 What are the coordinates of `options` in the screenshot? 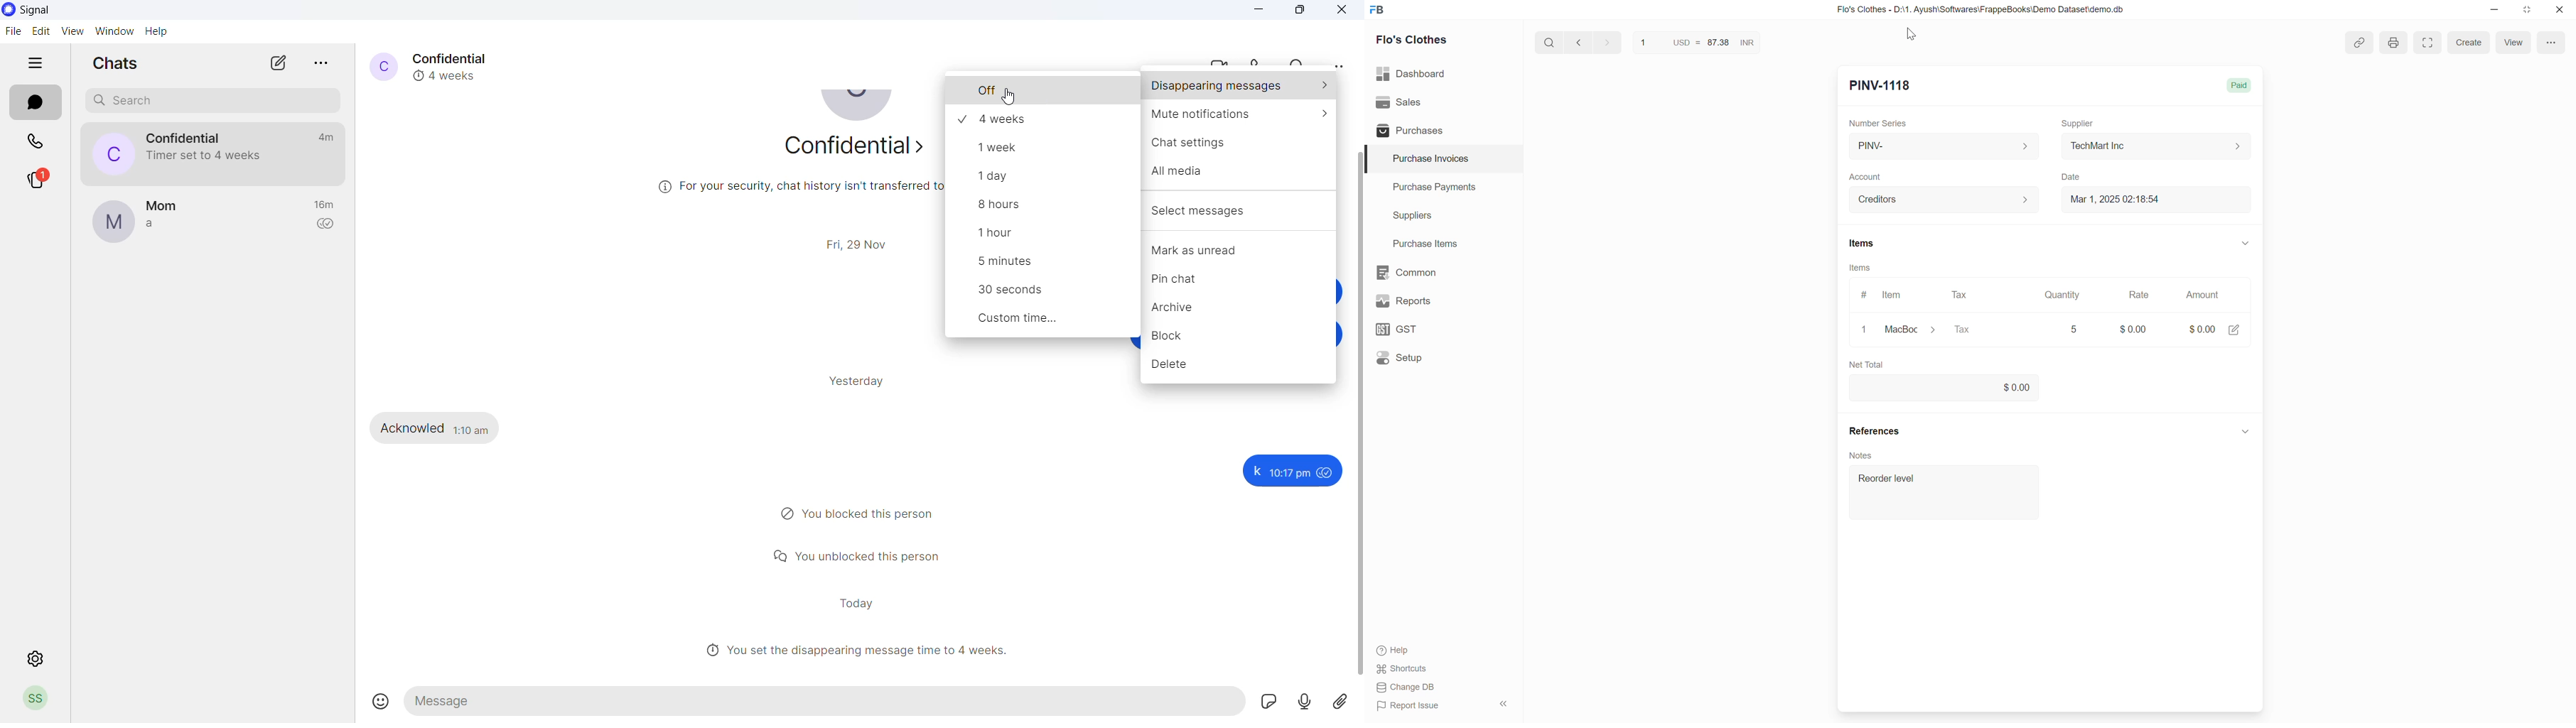 It's located at (2554, 42).